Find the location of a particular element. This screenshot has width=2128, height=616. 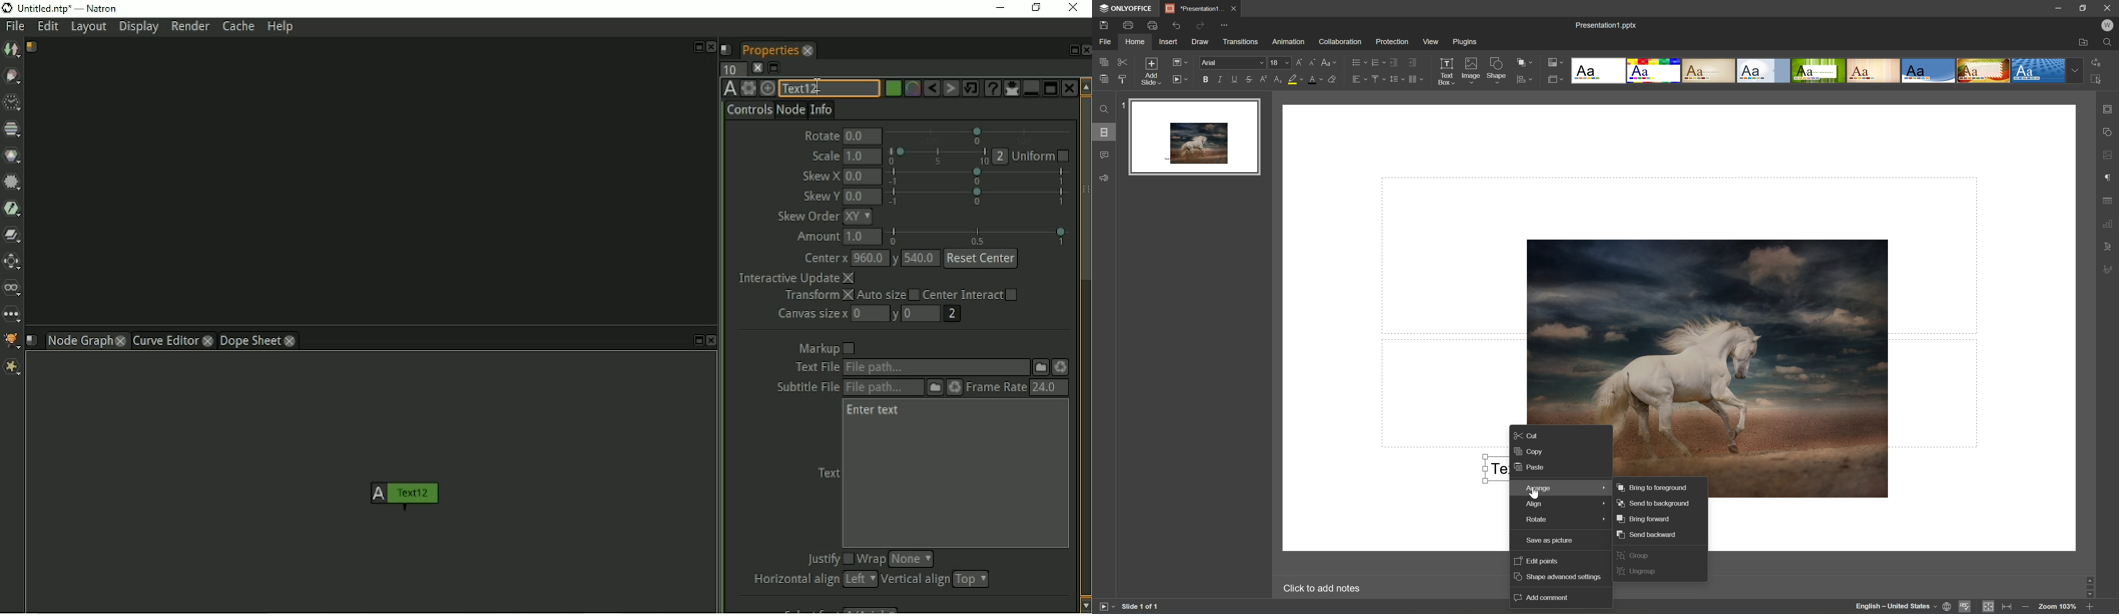

Basic is located at coordinates (1656, 70).